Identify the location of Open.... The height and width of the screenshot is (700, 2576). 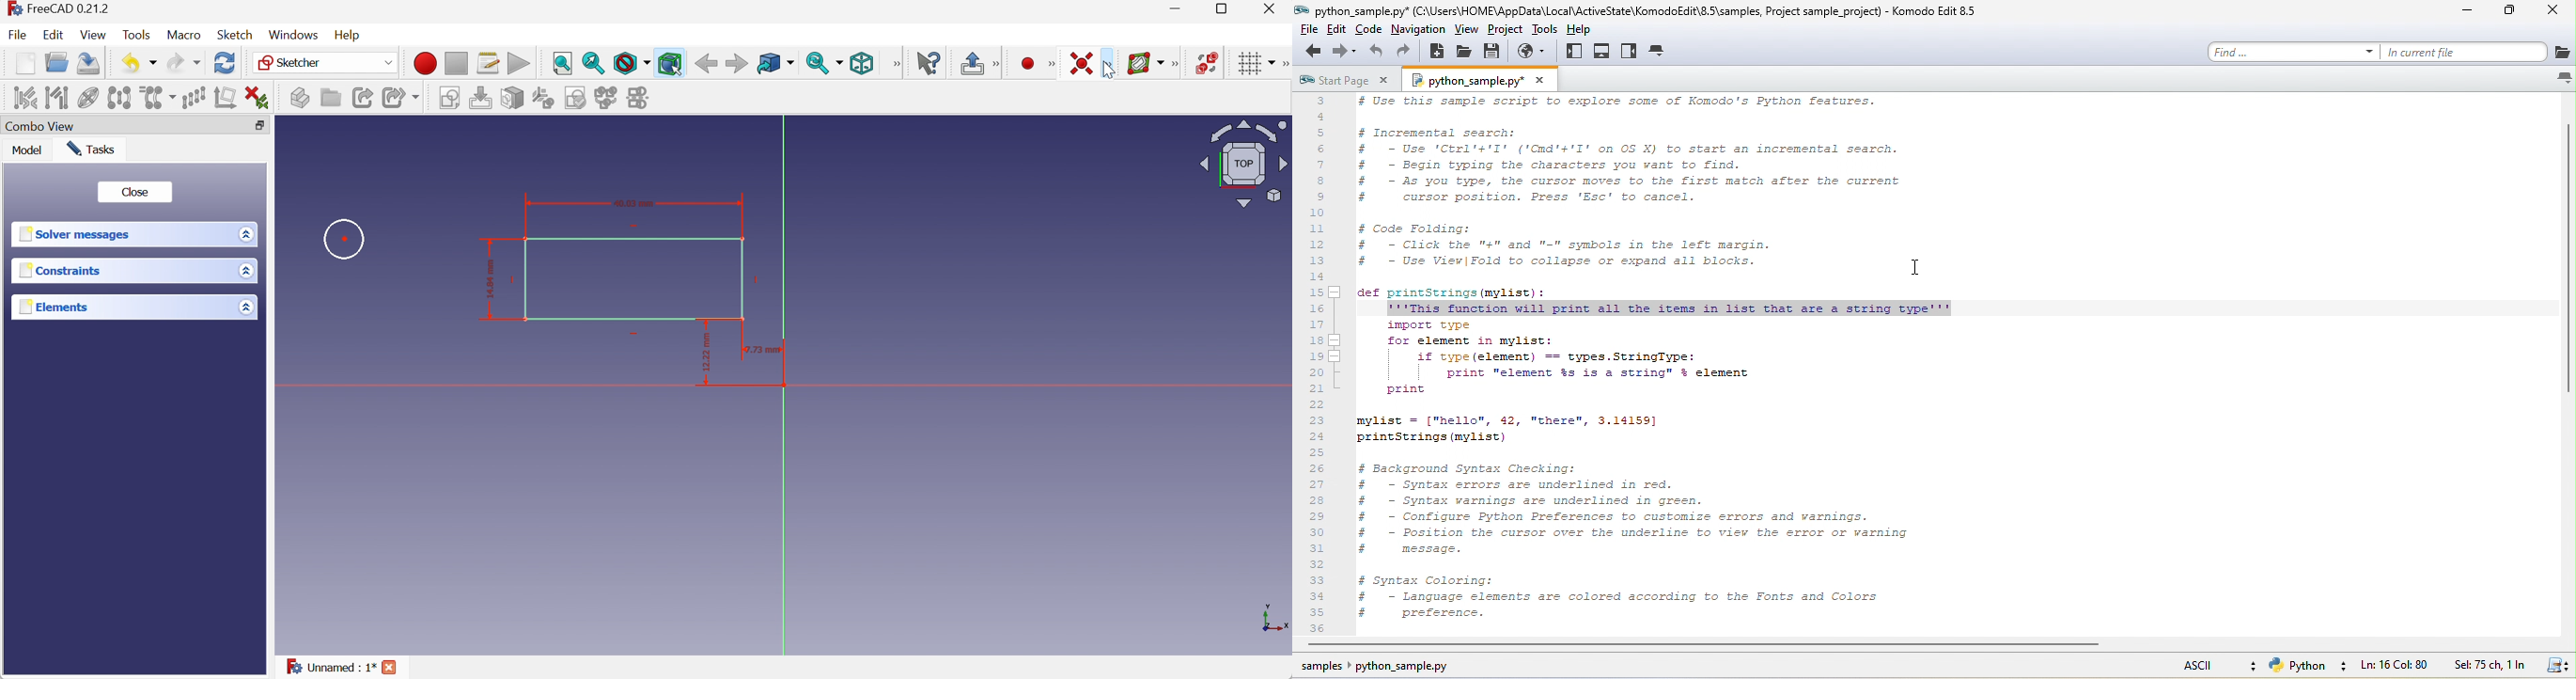
(57, 61).